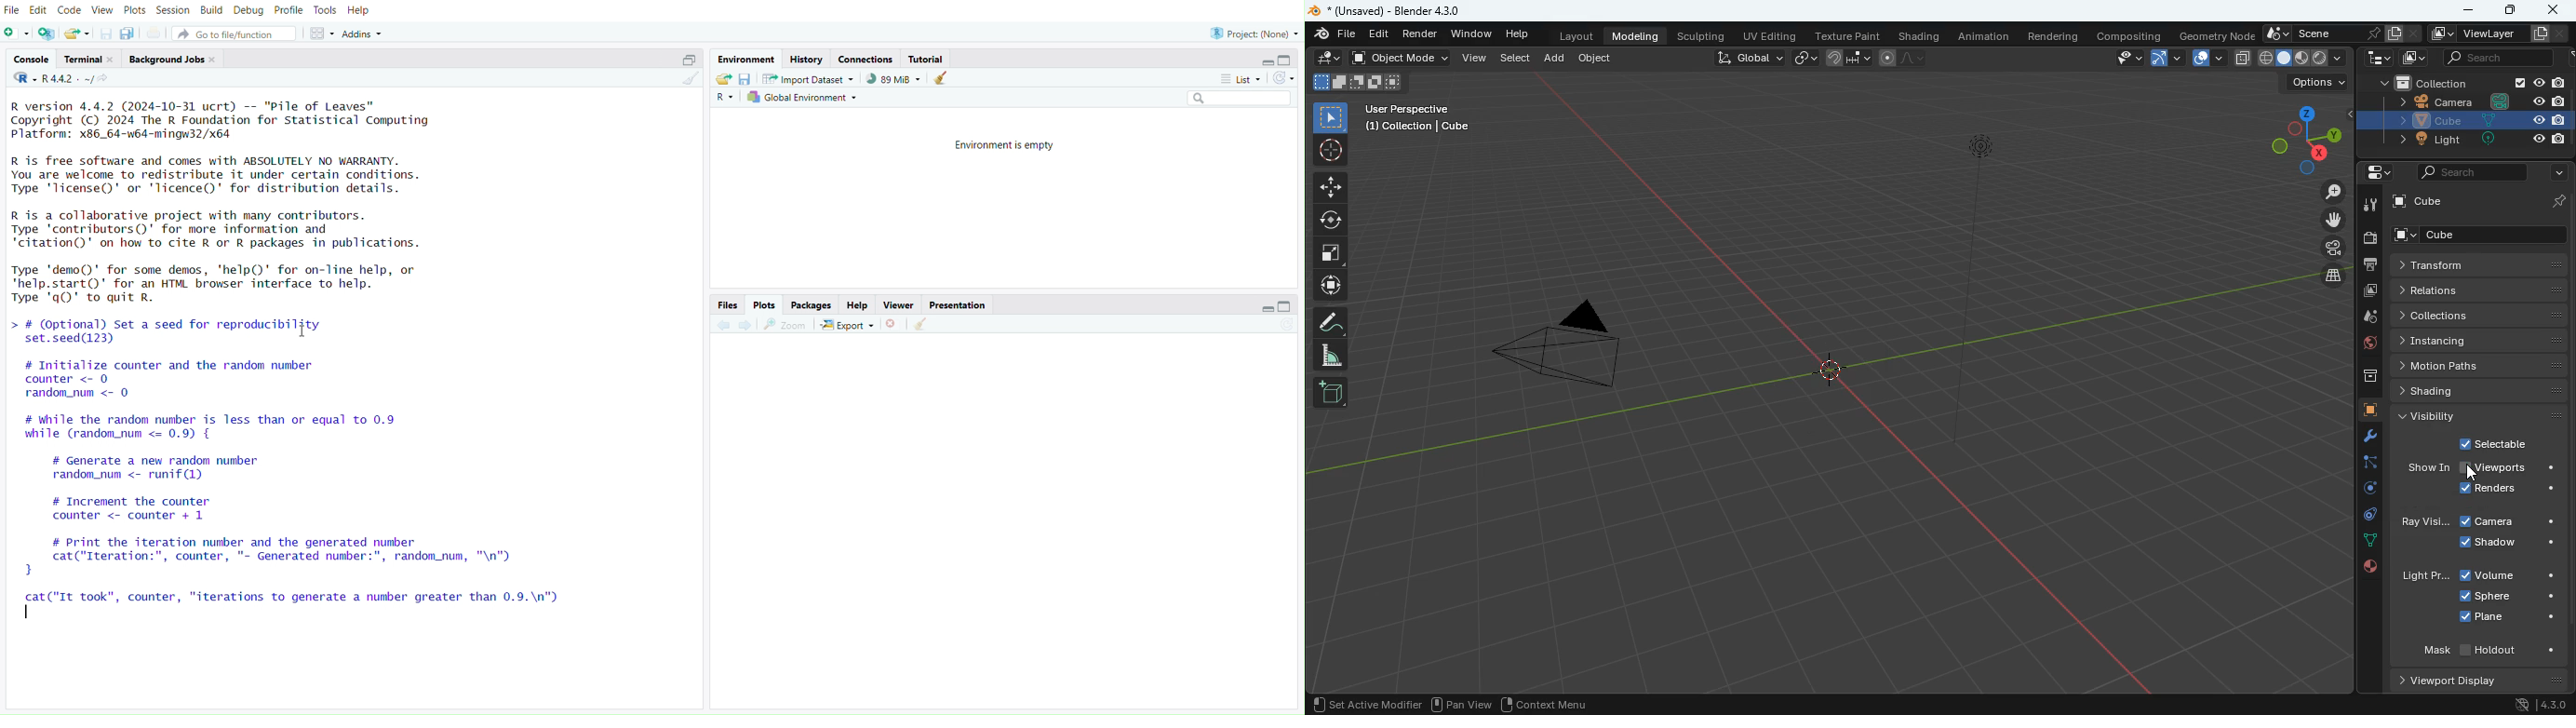 The height and width of the screenshot is (728, 2576). I want to click on Plots, so click(132, 11).